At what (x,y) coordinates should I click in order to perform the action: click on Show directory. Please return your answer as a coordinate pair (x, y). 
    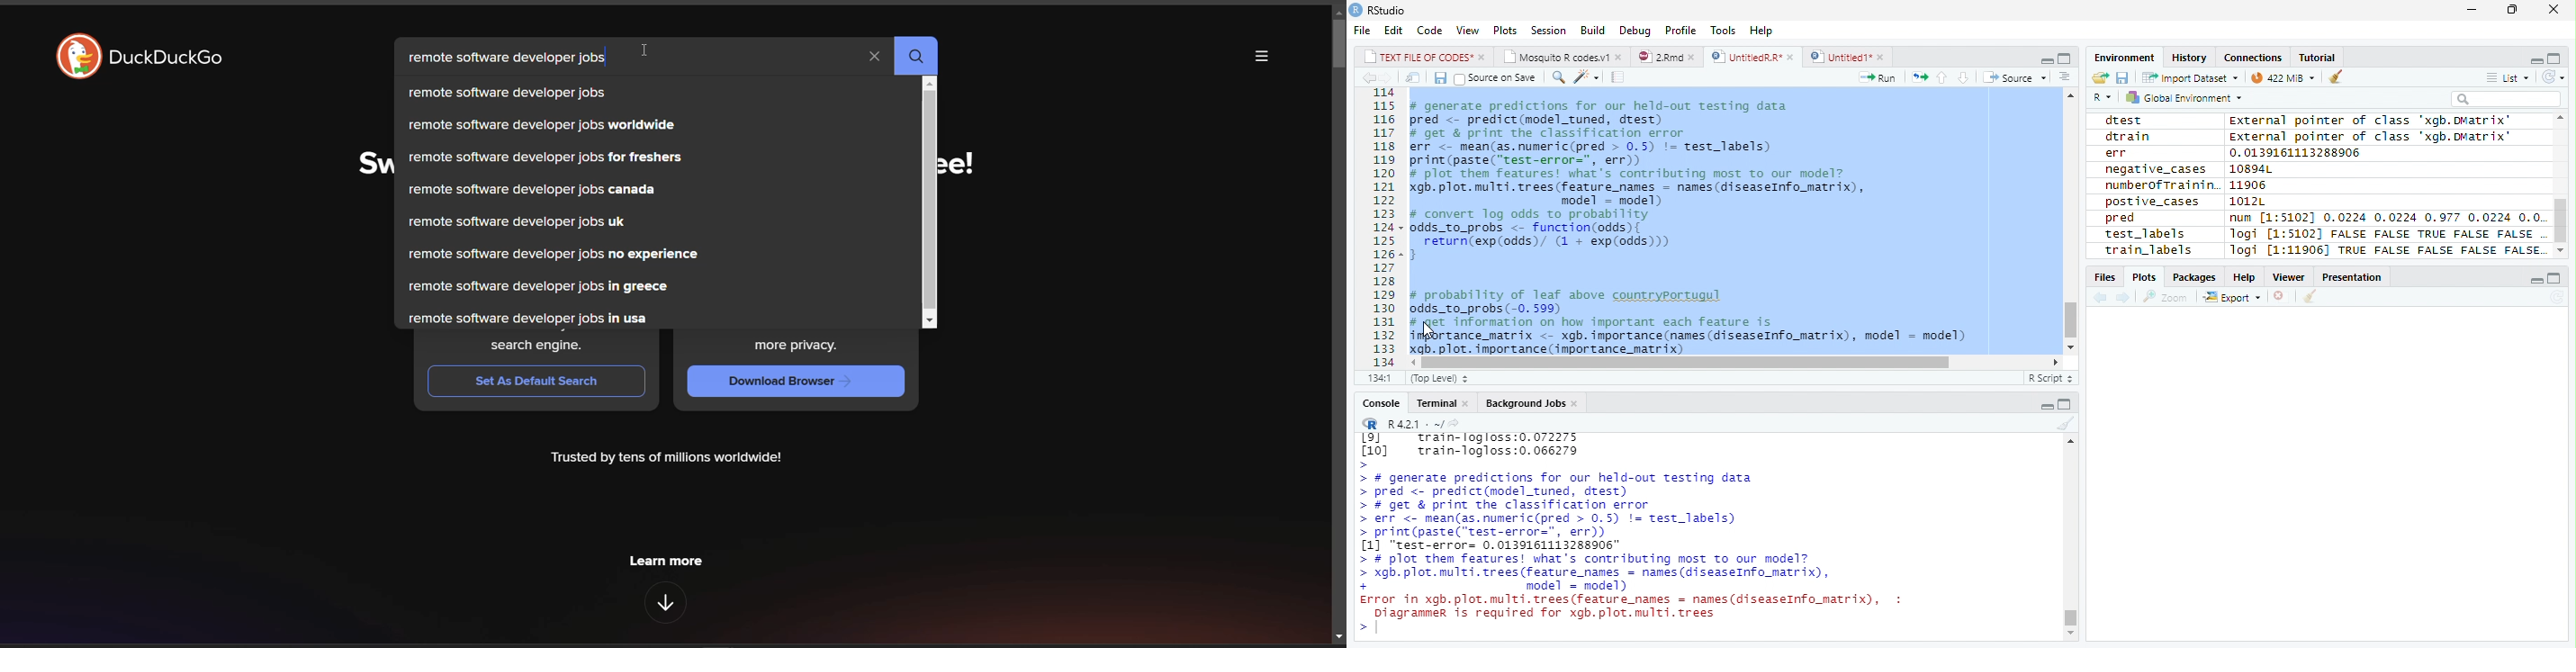
    Looking at the image, I should click on (1454, 422).